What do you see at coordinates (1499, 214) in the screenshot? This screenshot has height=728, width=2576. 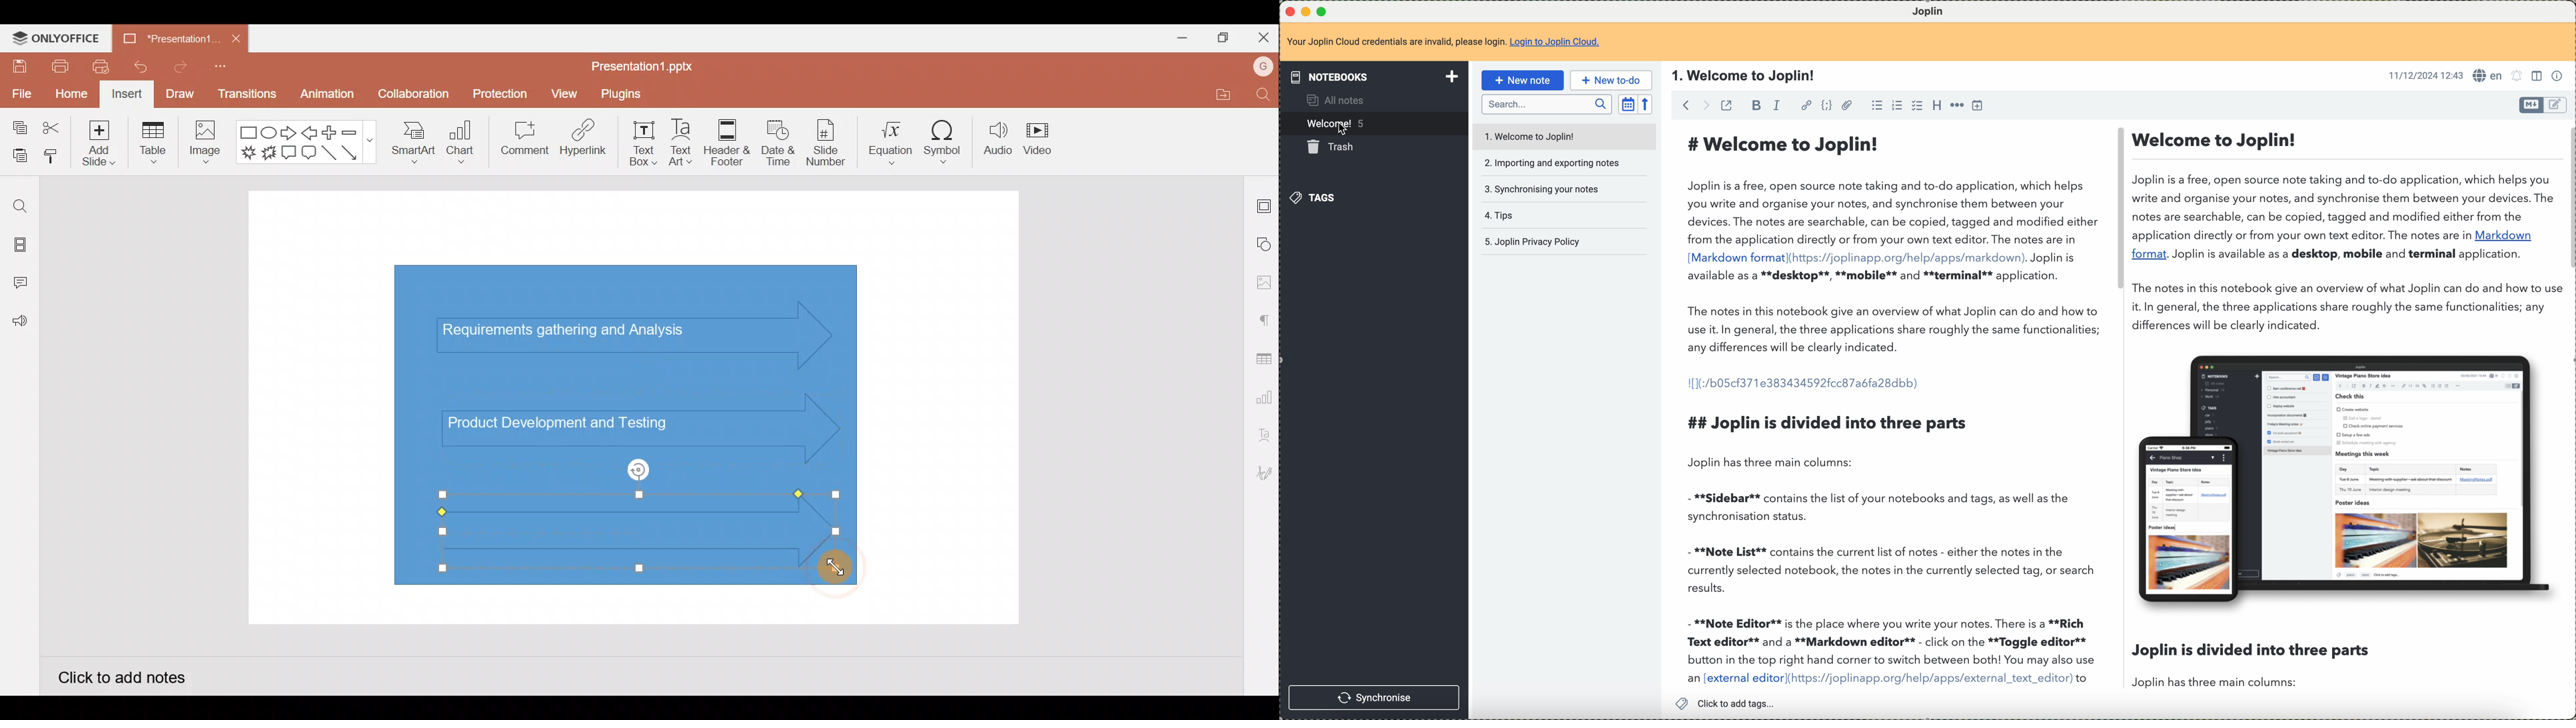 I see `tips` at bounding box center [1499, 214].